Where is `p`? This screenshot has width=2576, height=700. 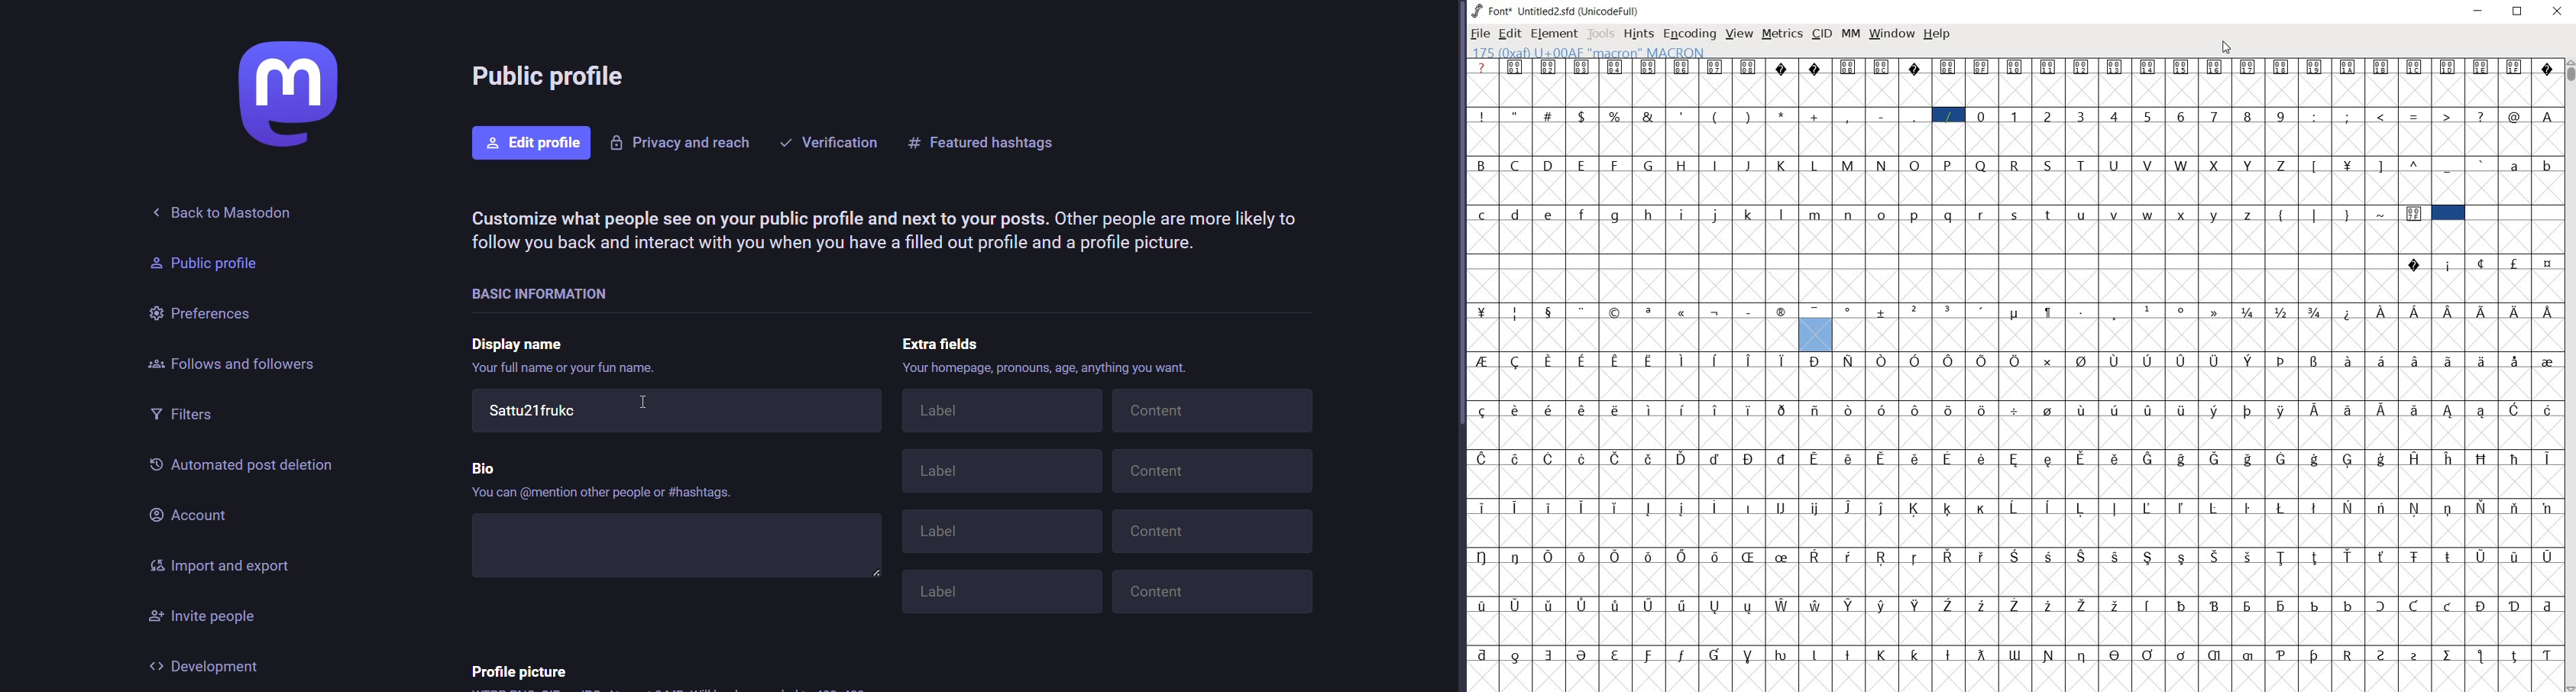
p is located at coordinates (1915, 215).